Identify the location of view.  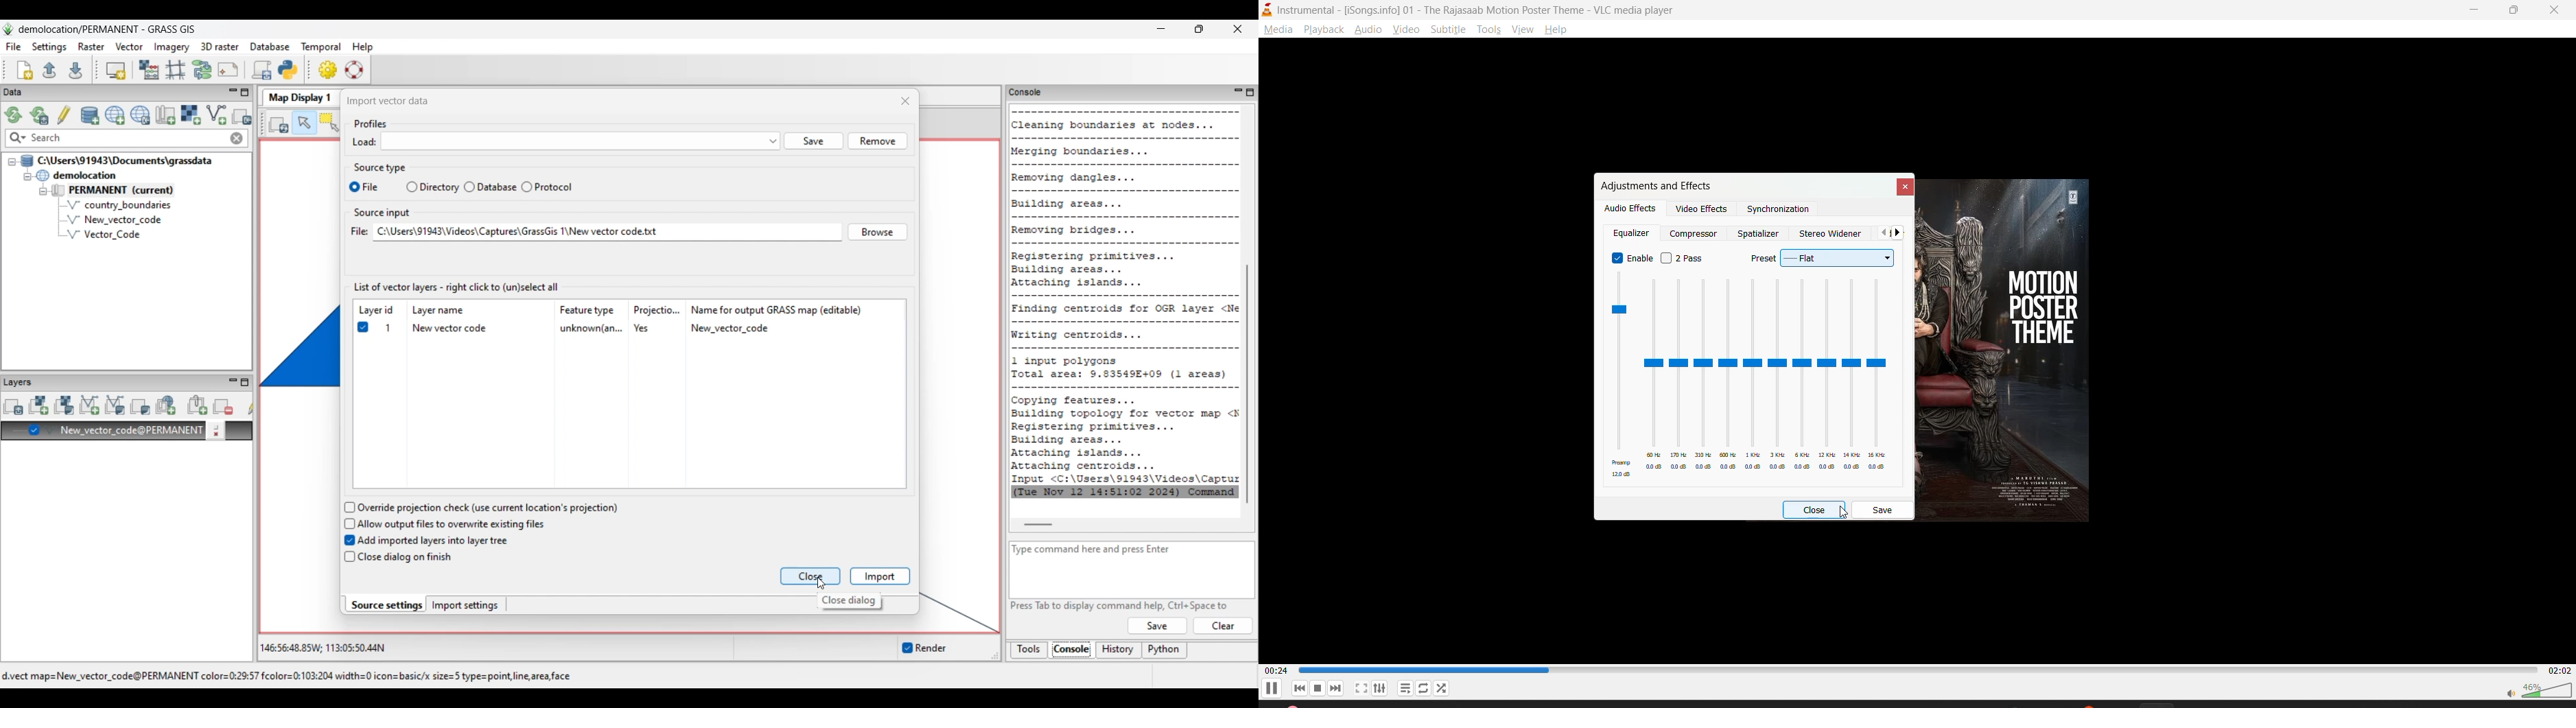
(1523, 31).